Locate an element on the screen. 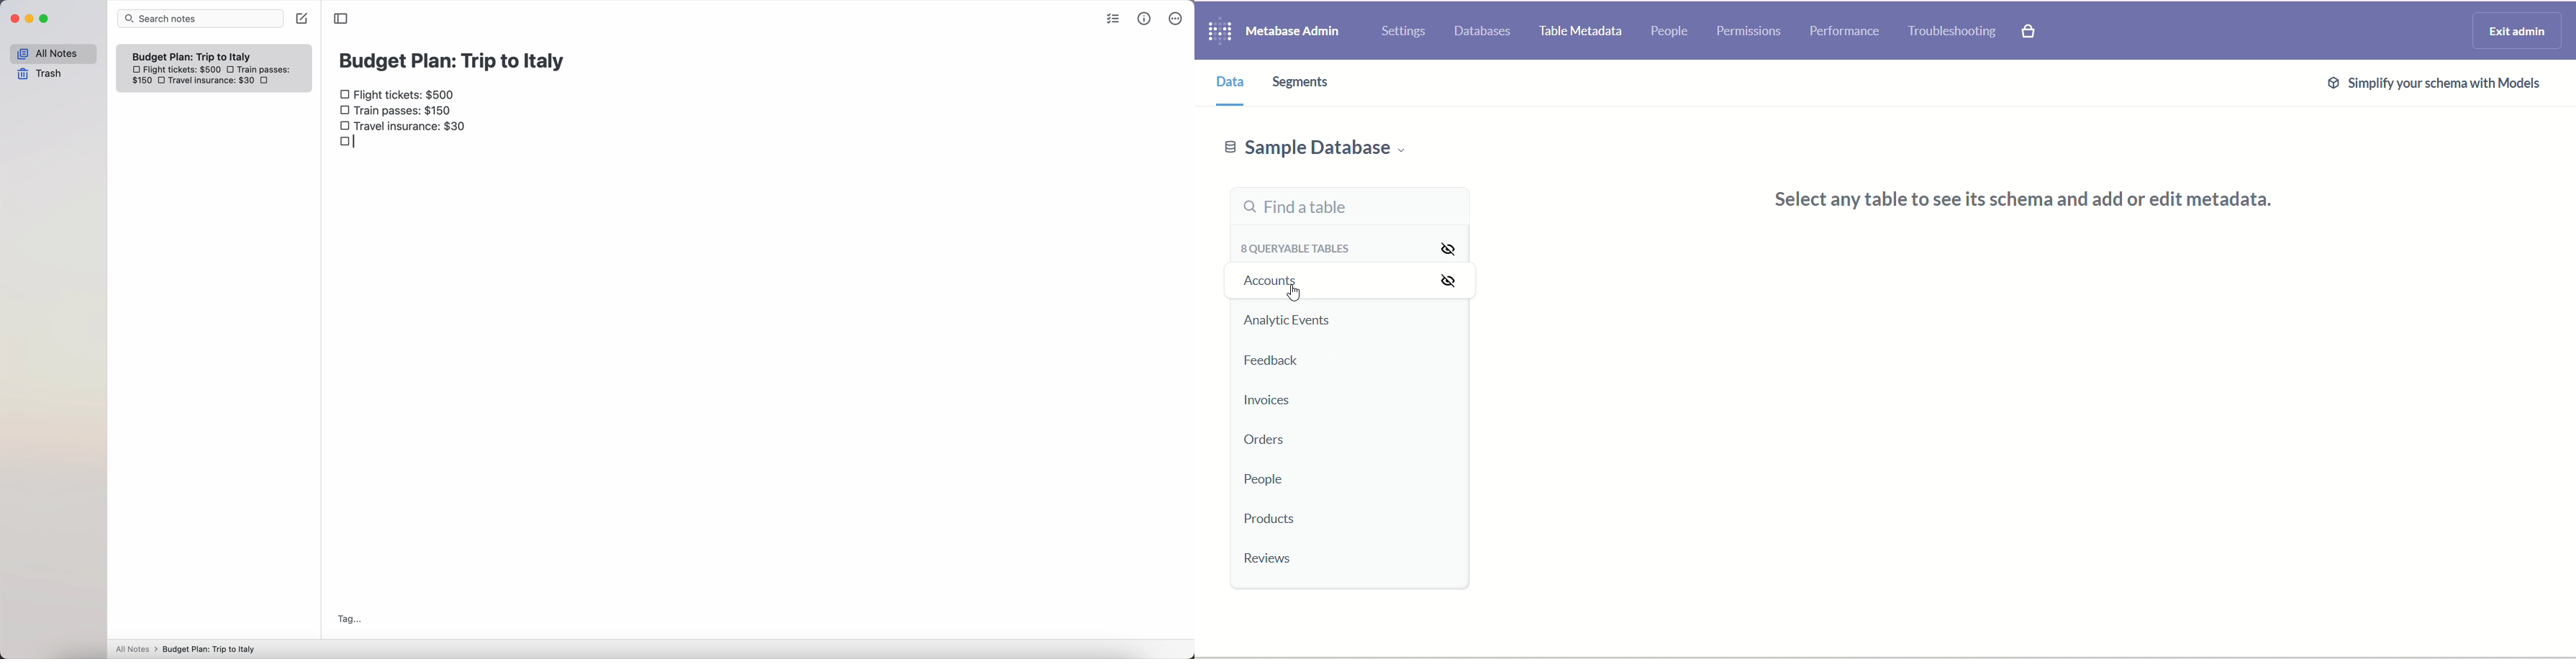  cursor is located at coordinates (1292, 294).